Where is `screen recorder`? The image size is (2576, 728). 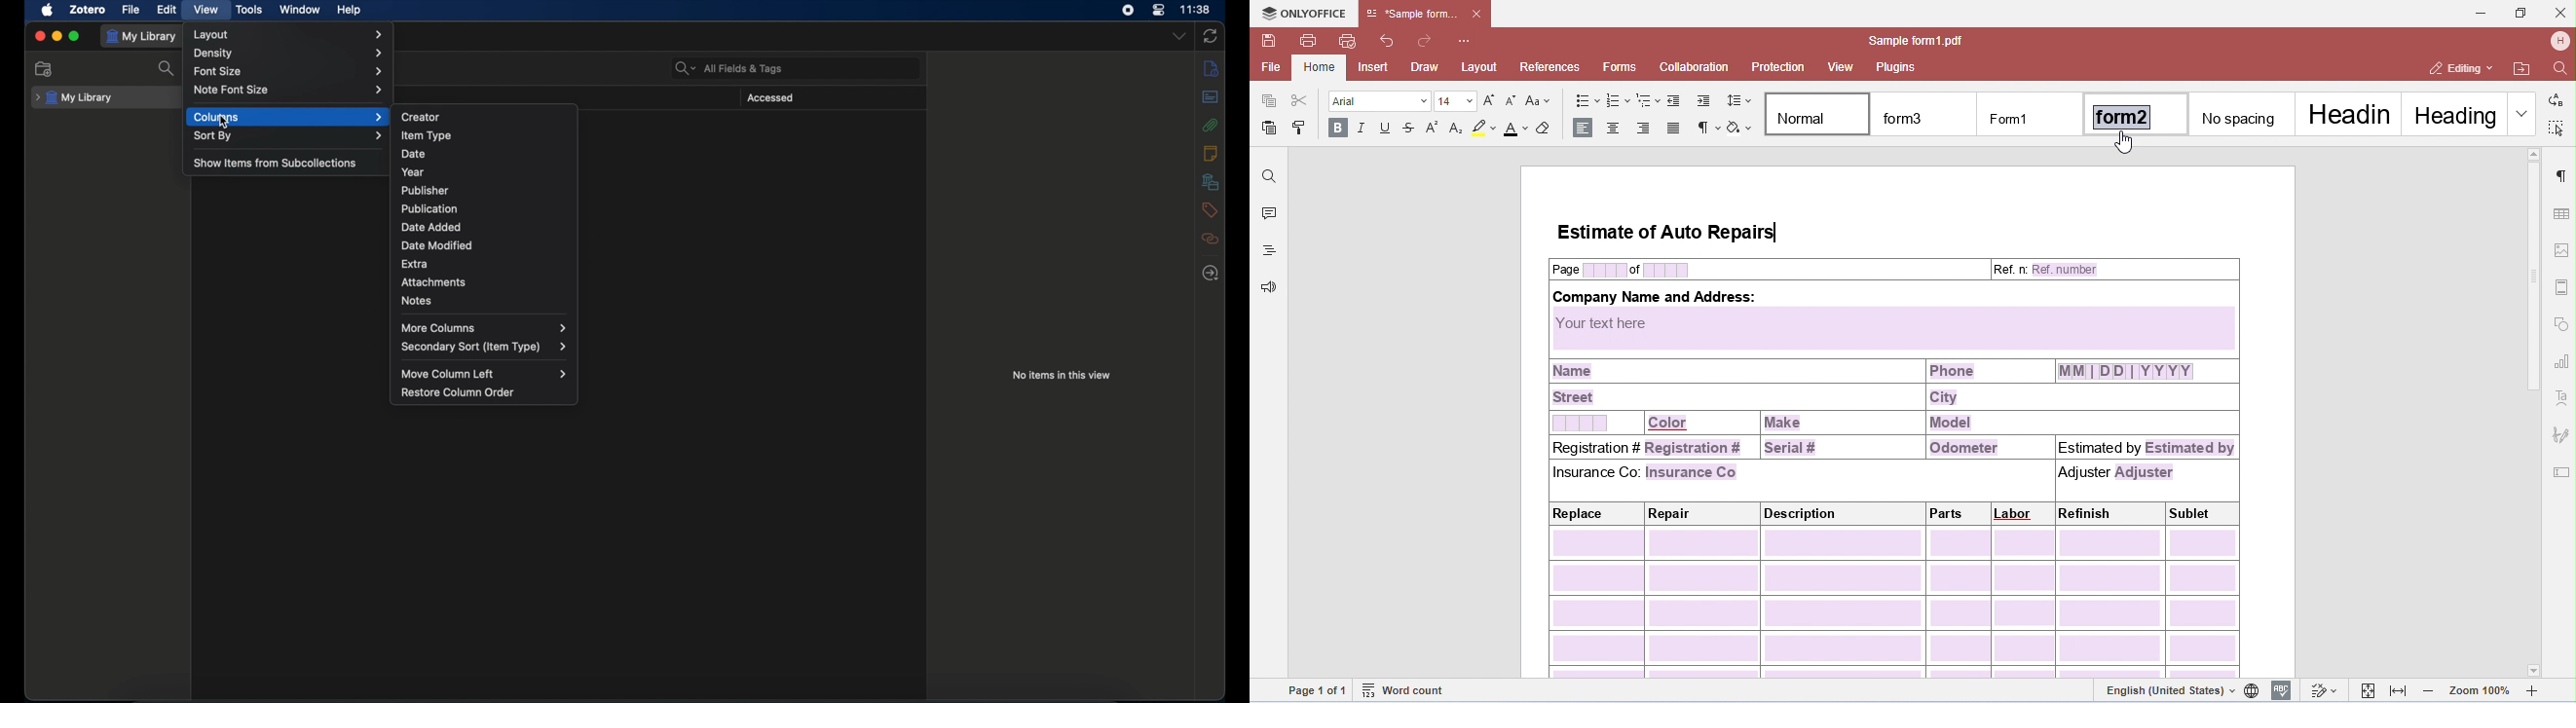
screen recorder is located at coordinates (1128, 10).